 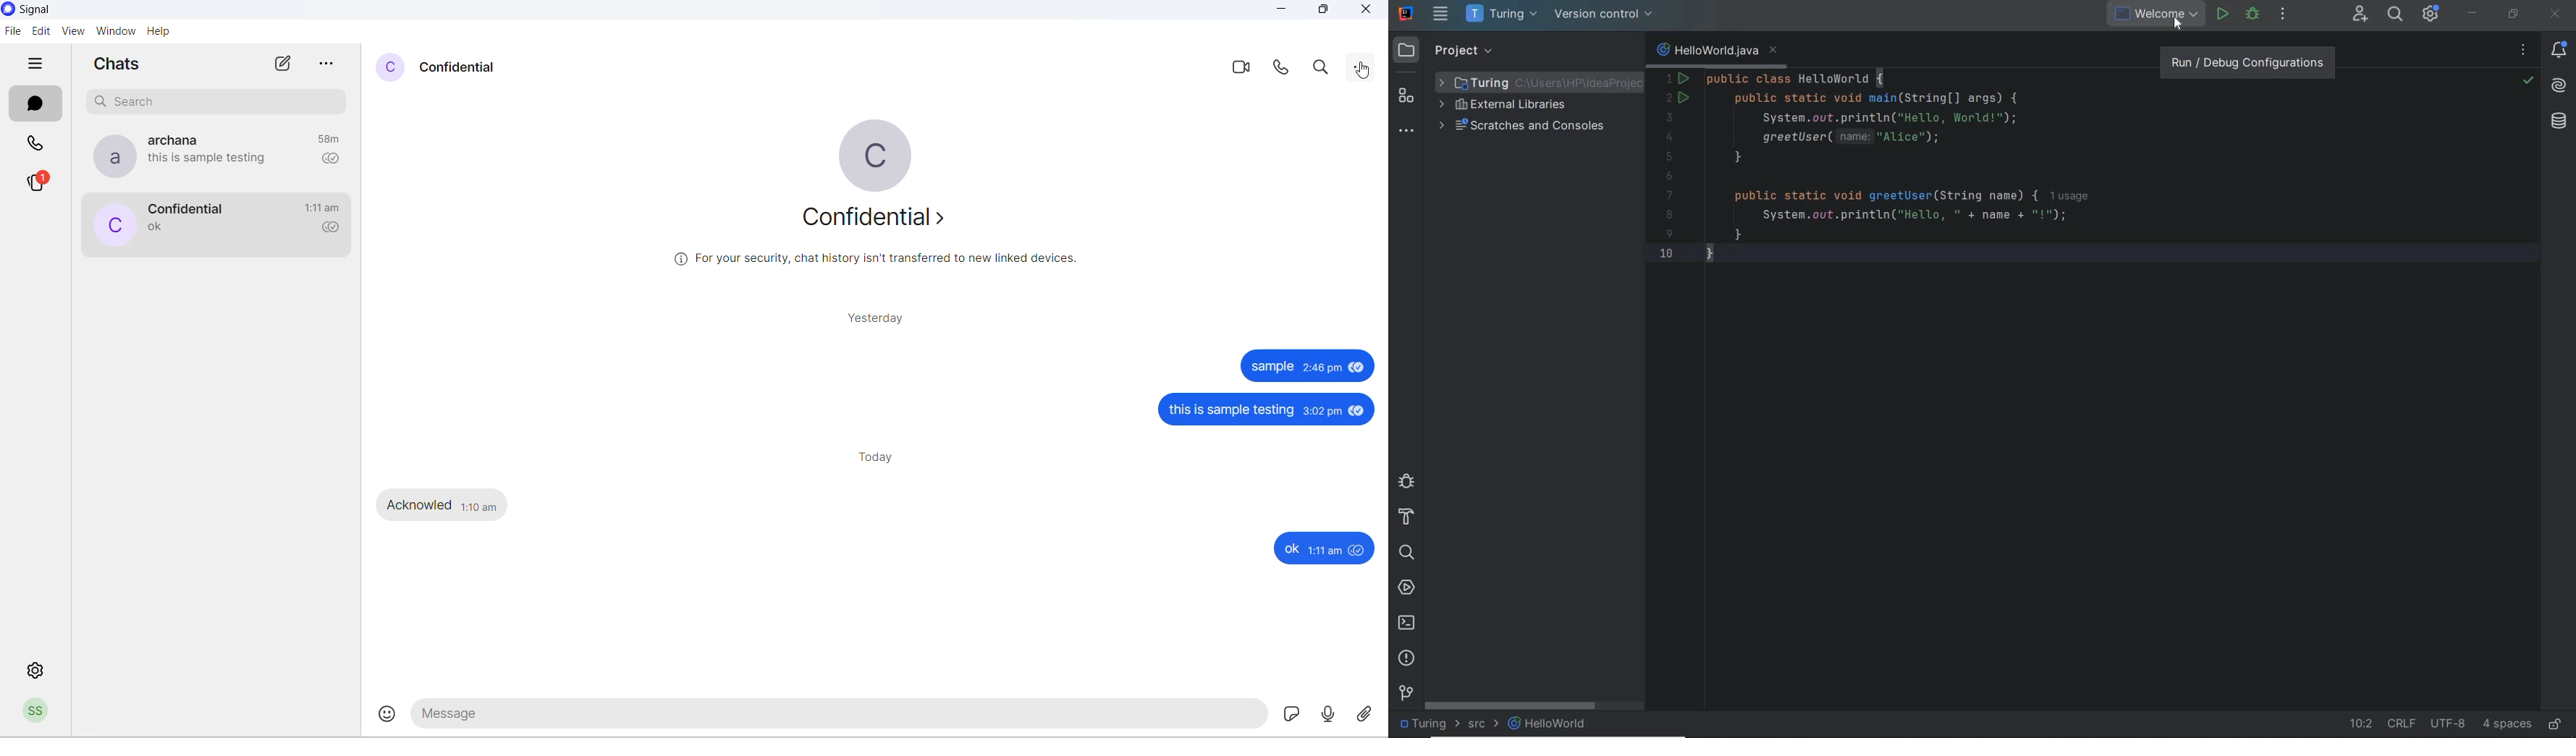 What do you see at coordinates (37, 670) in the screenshot?
I see `settings` at bounding box center [37, 670].